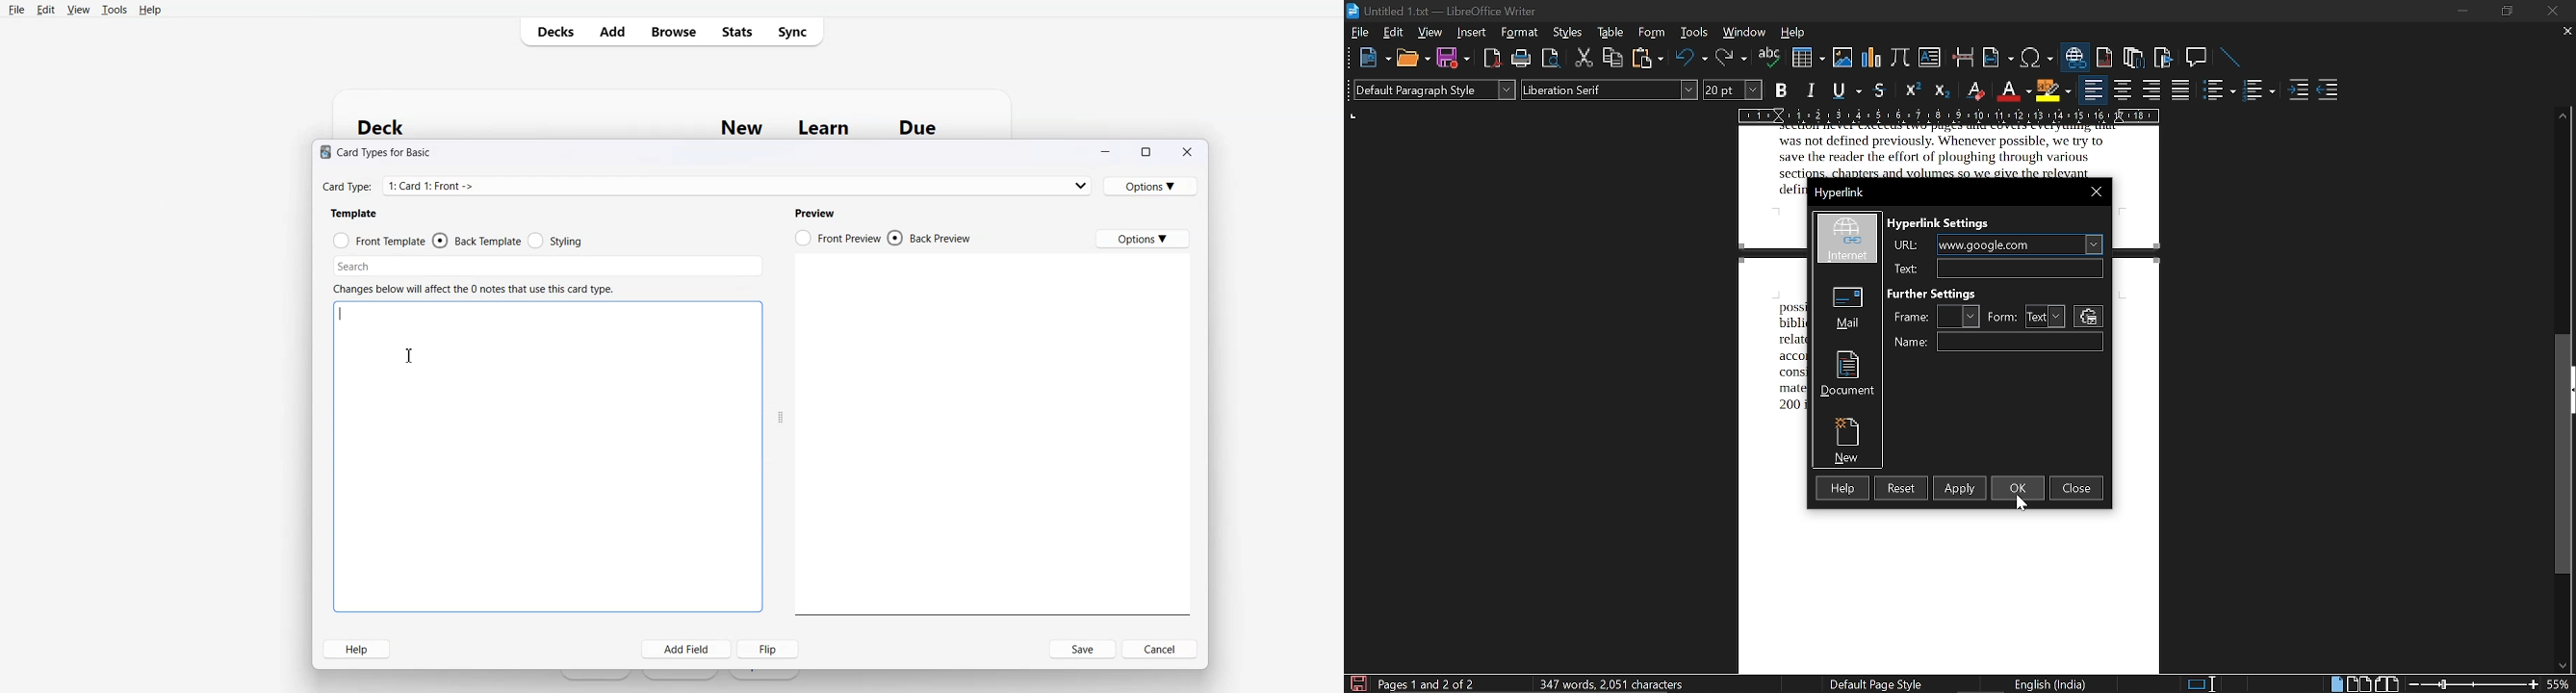 This screenshot has width=2576, height=700. Describe the element at coordinates (919, 127) in the screenshot. I see `Due` at that location.